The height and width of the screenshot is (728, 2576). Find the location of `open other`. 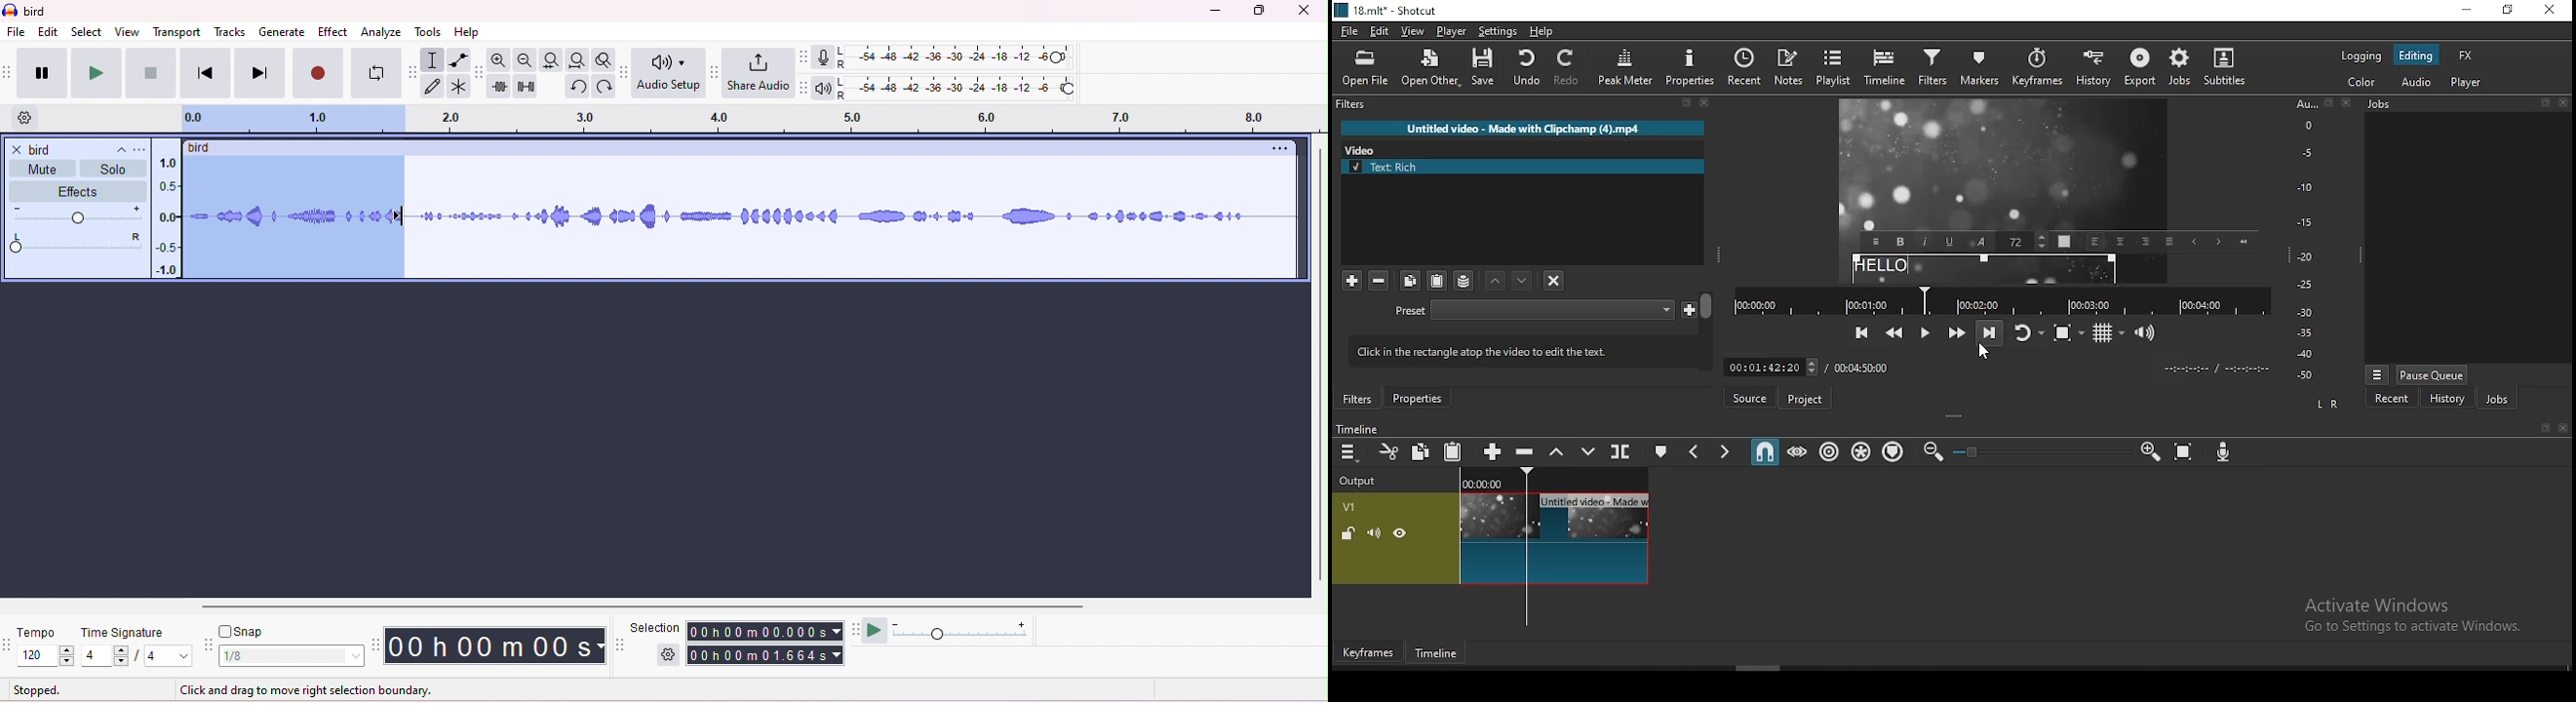

open other is located at coordinates (1429, 68).